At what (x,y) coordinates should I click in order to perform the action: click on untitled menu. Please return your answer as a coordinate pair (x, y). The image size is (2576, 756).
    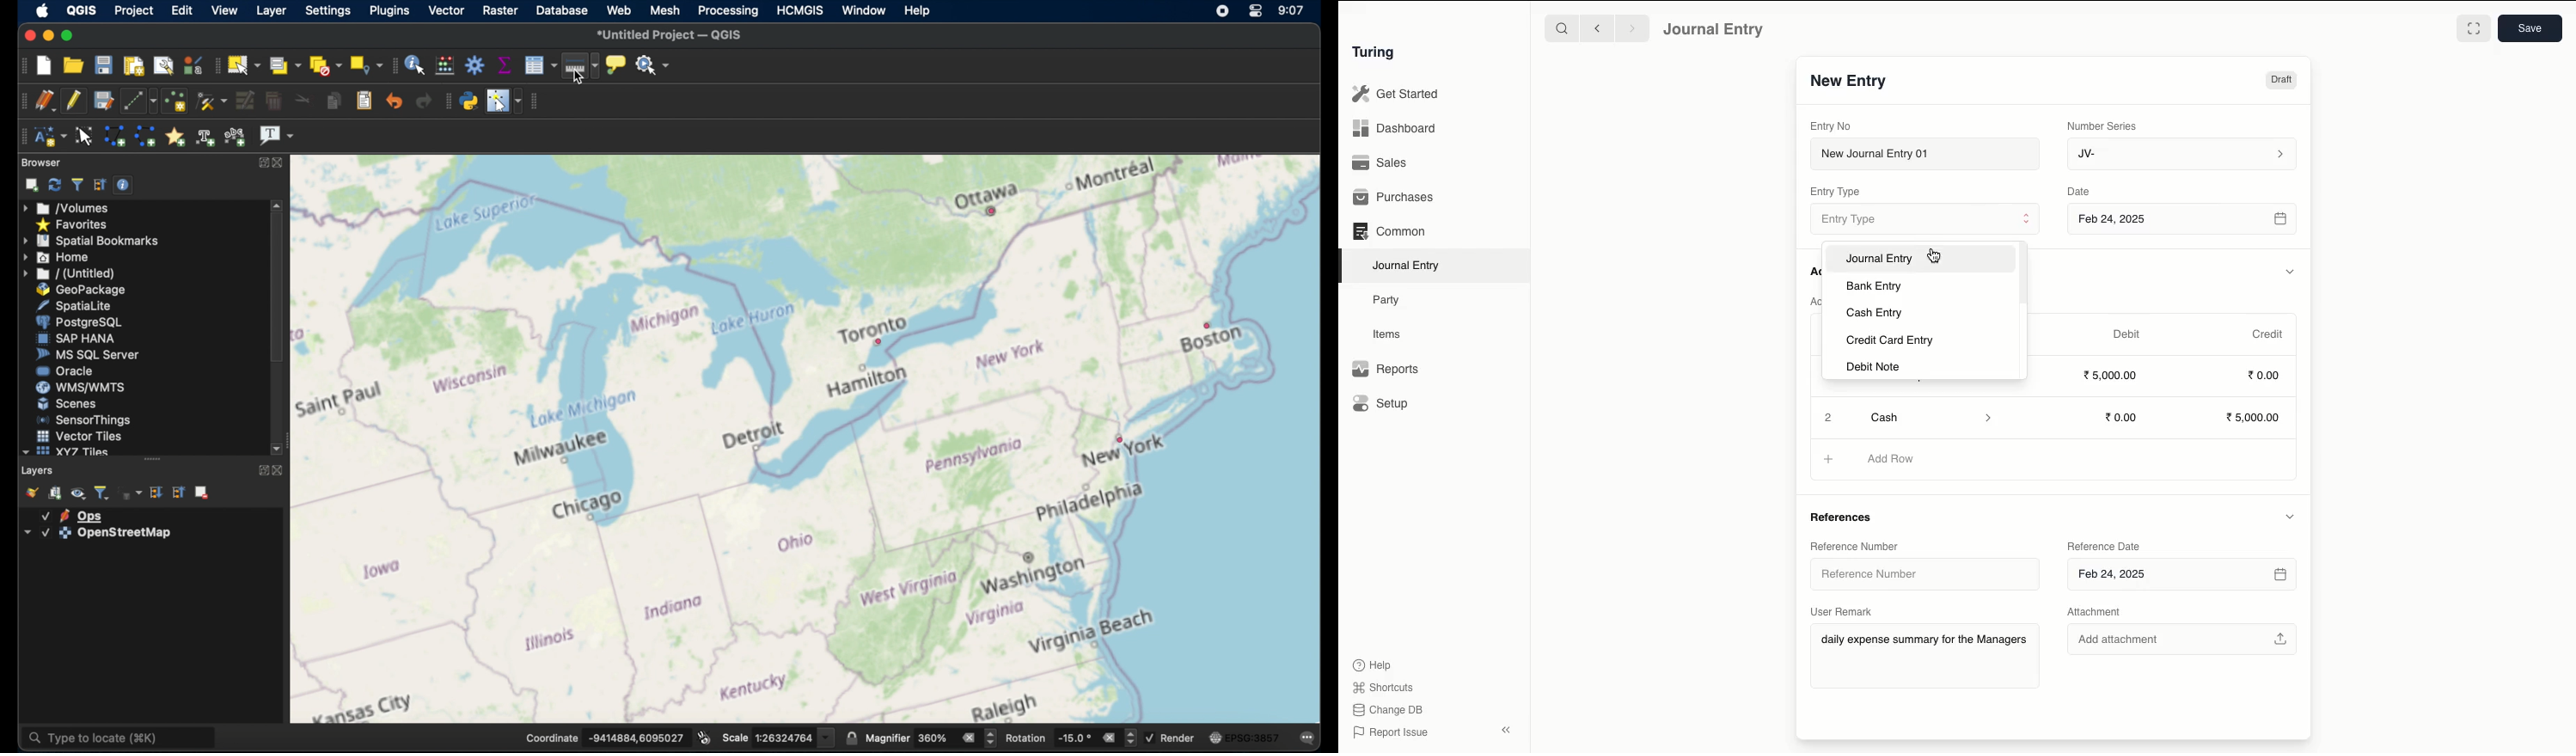
    Looking at the image, I should click on (68, 273).